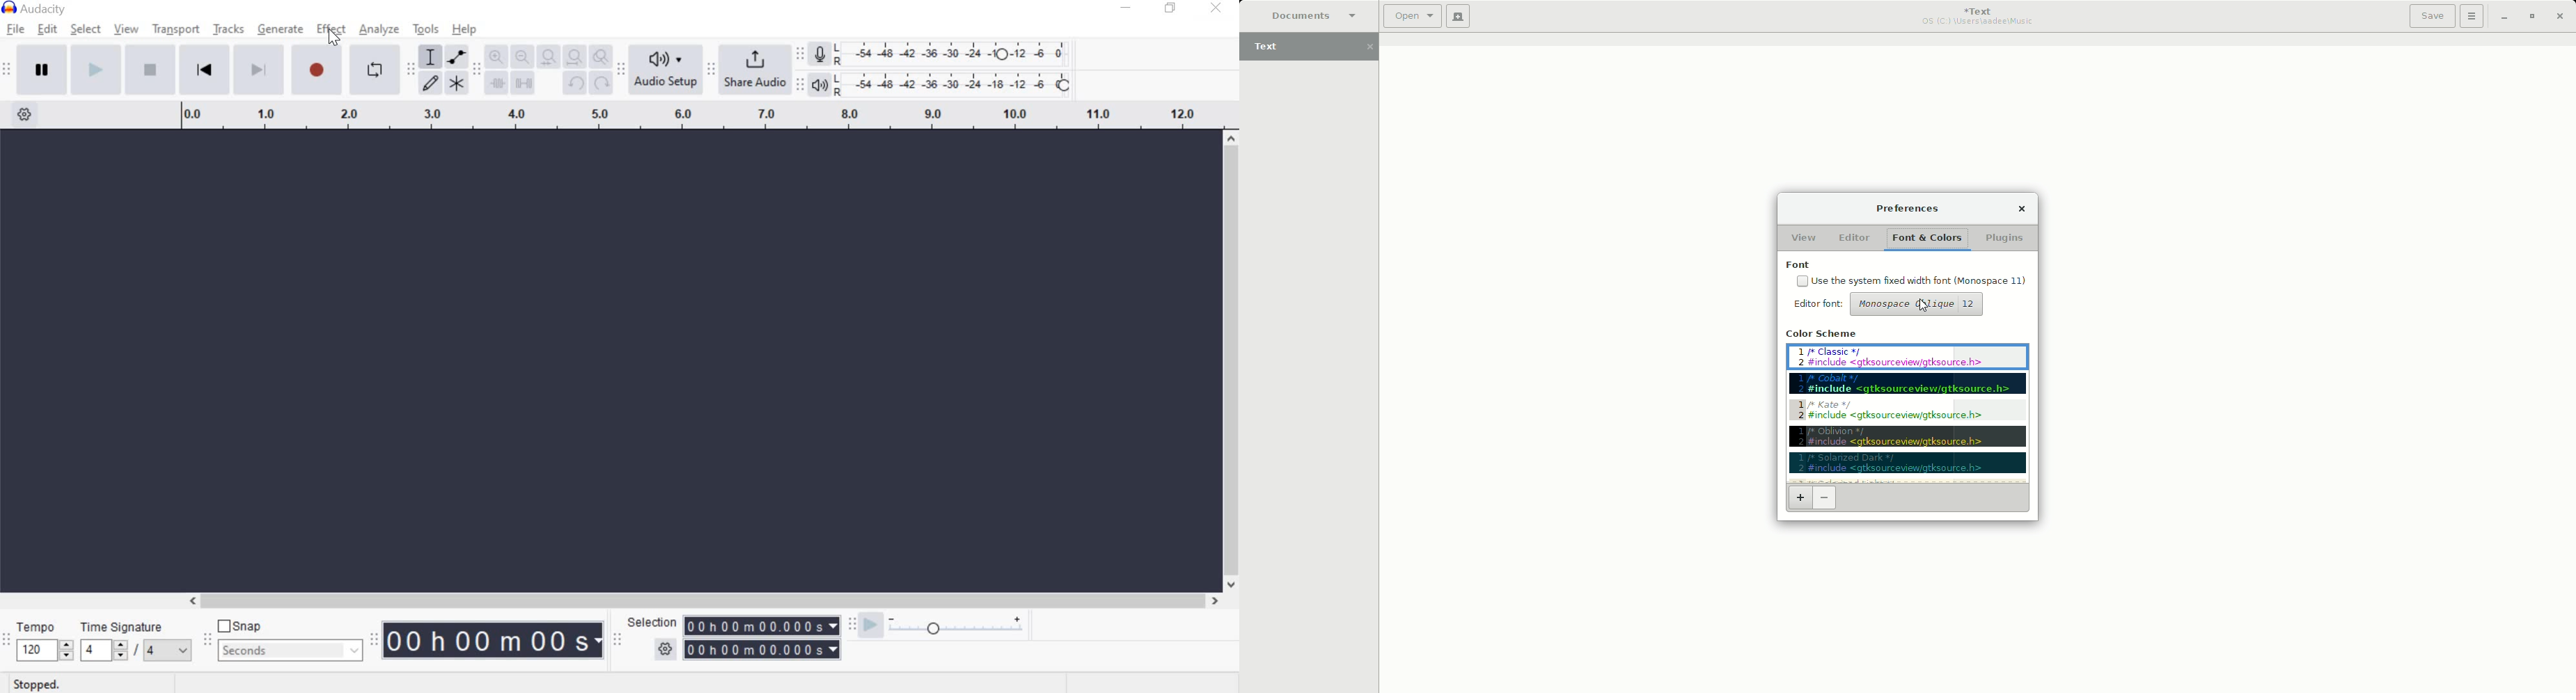 This screenshot has height=700, width=2576. What do you see at coordinates (39, 683) in the screenshot?
I see `stopped` at bounding box center [39, 683].